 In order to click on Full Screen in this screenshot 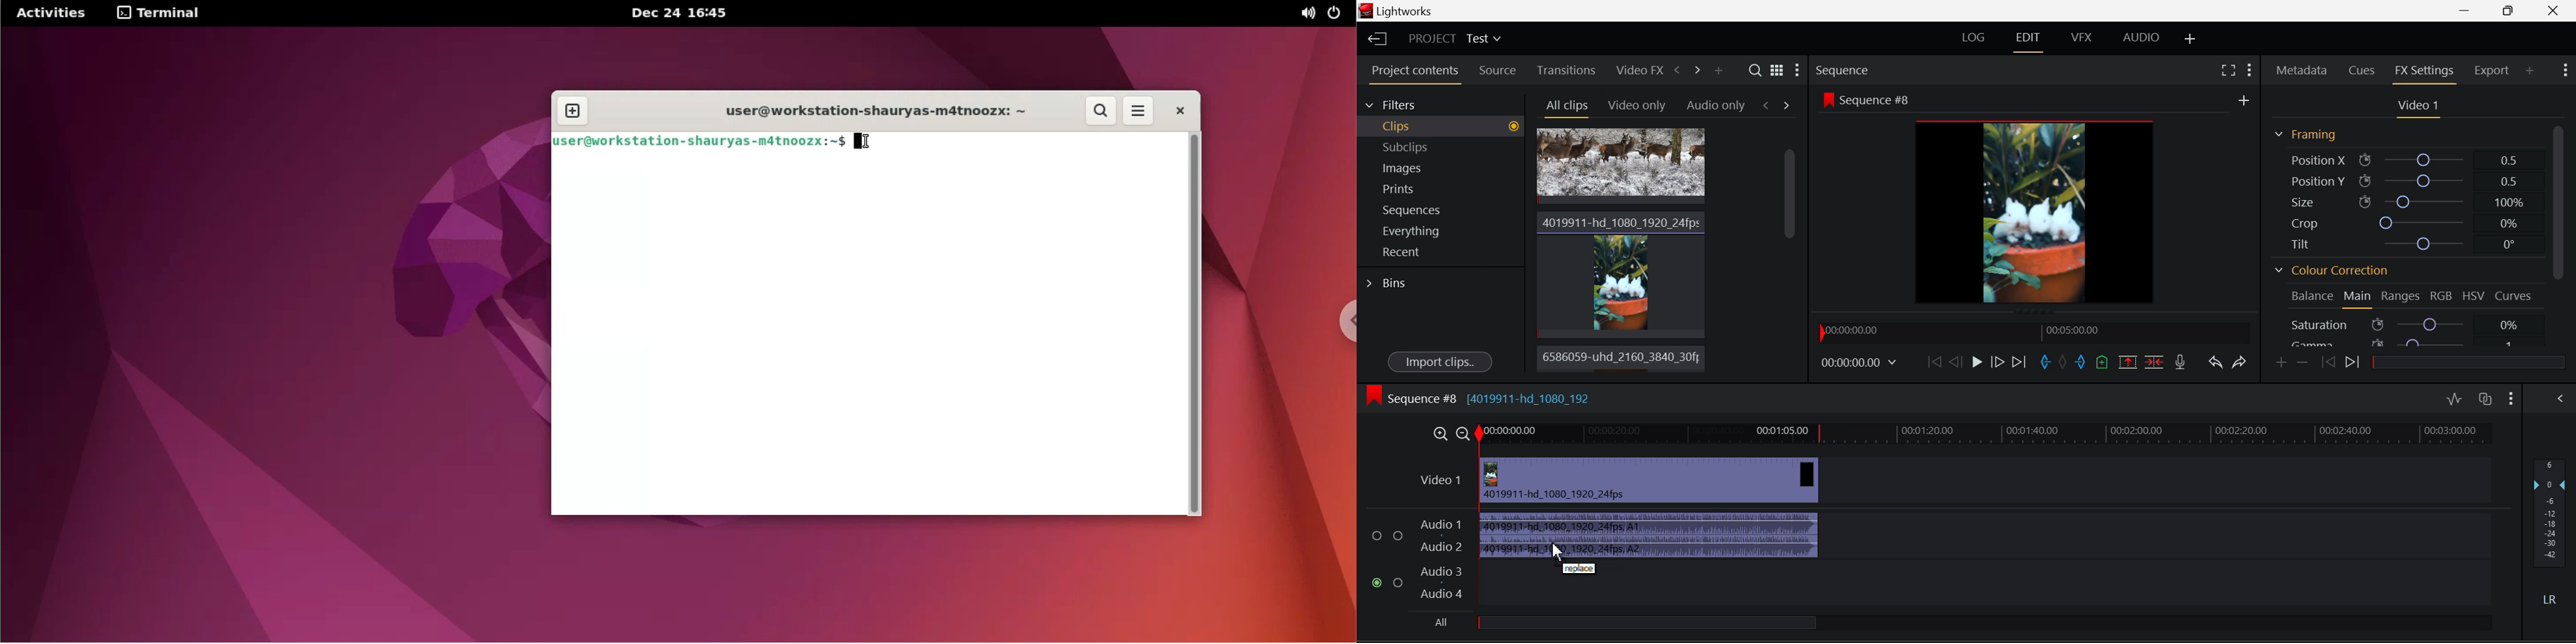, I will do `click(2227, 69)`.